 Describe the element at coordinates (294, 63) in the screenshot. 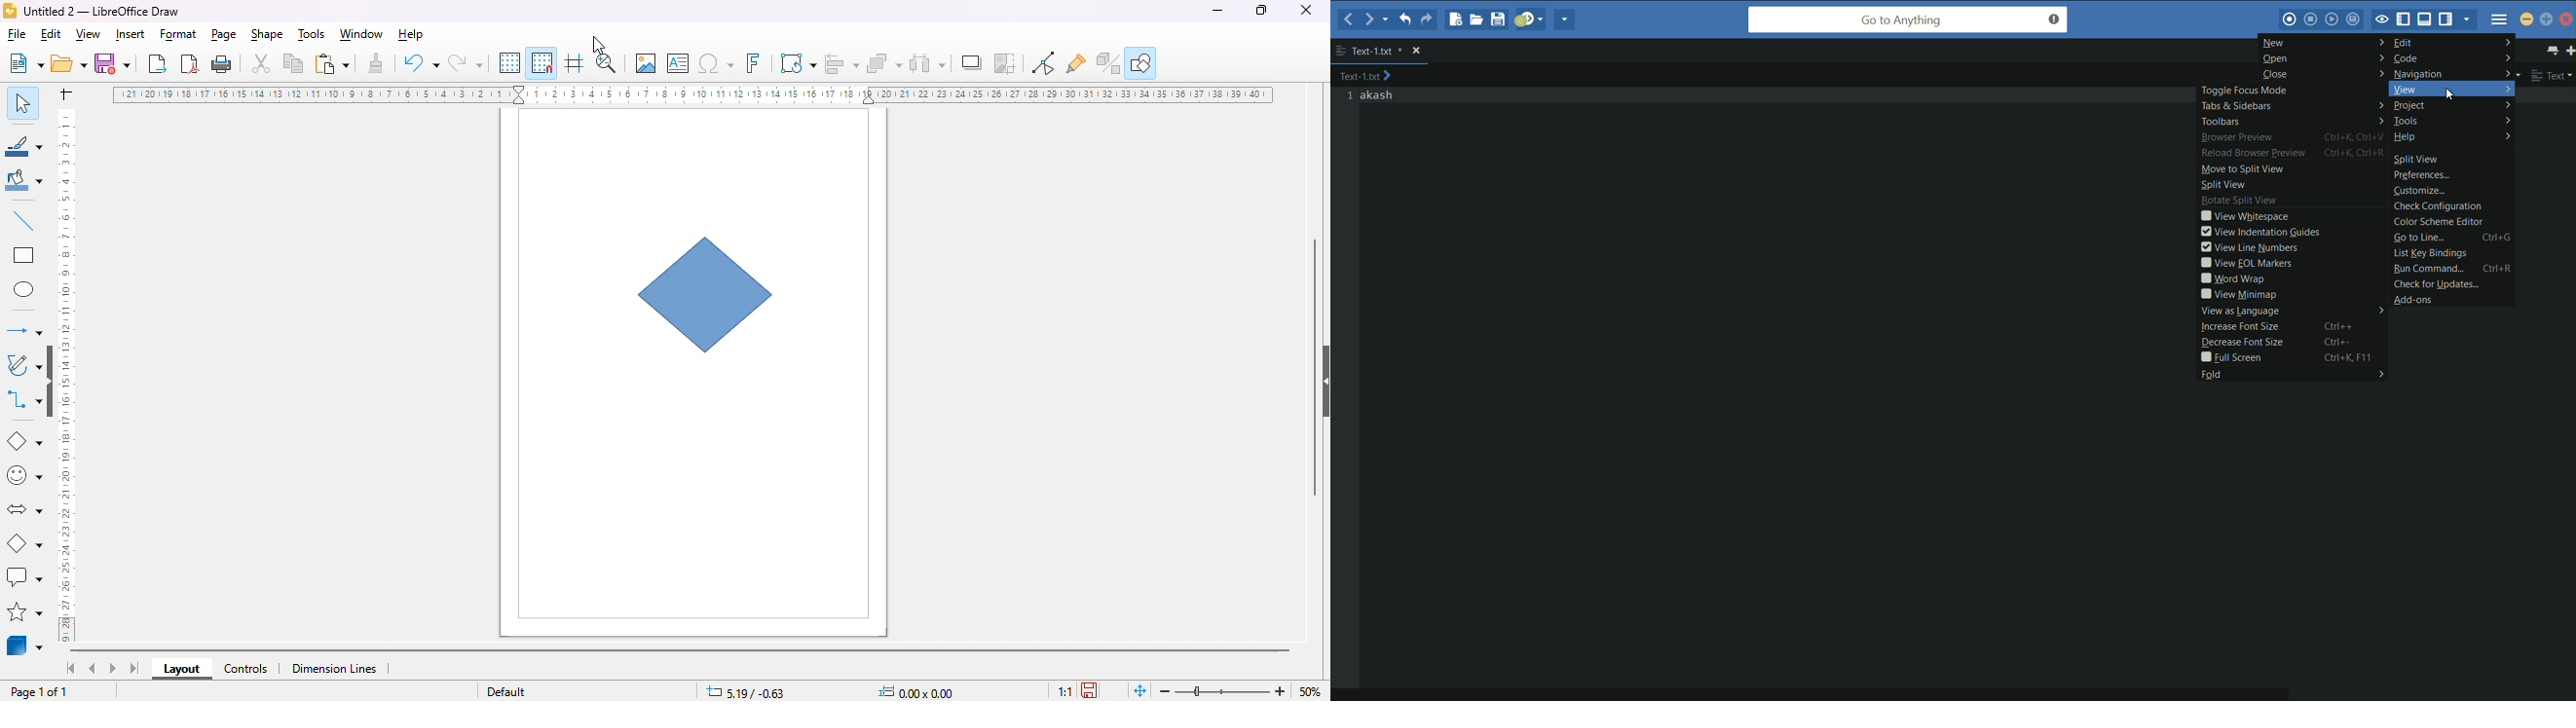

I see `copy` at that location.